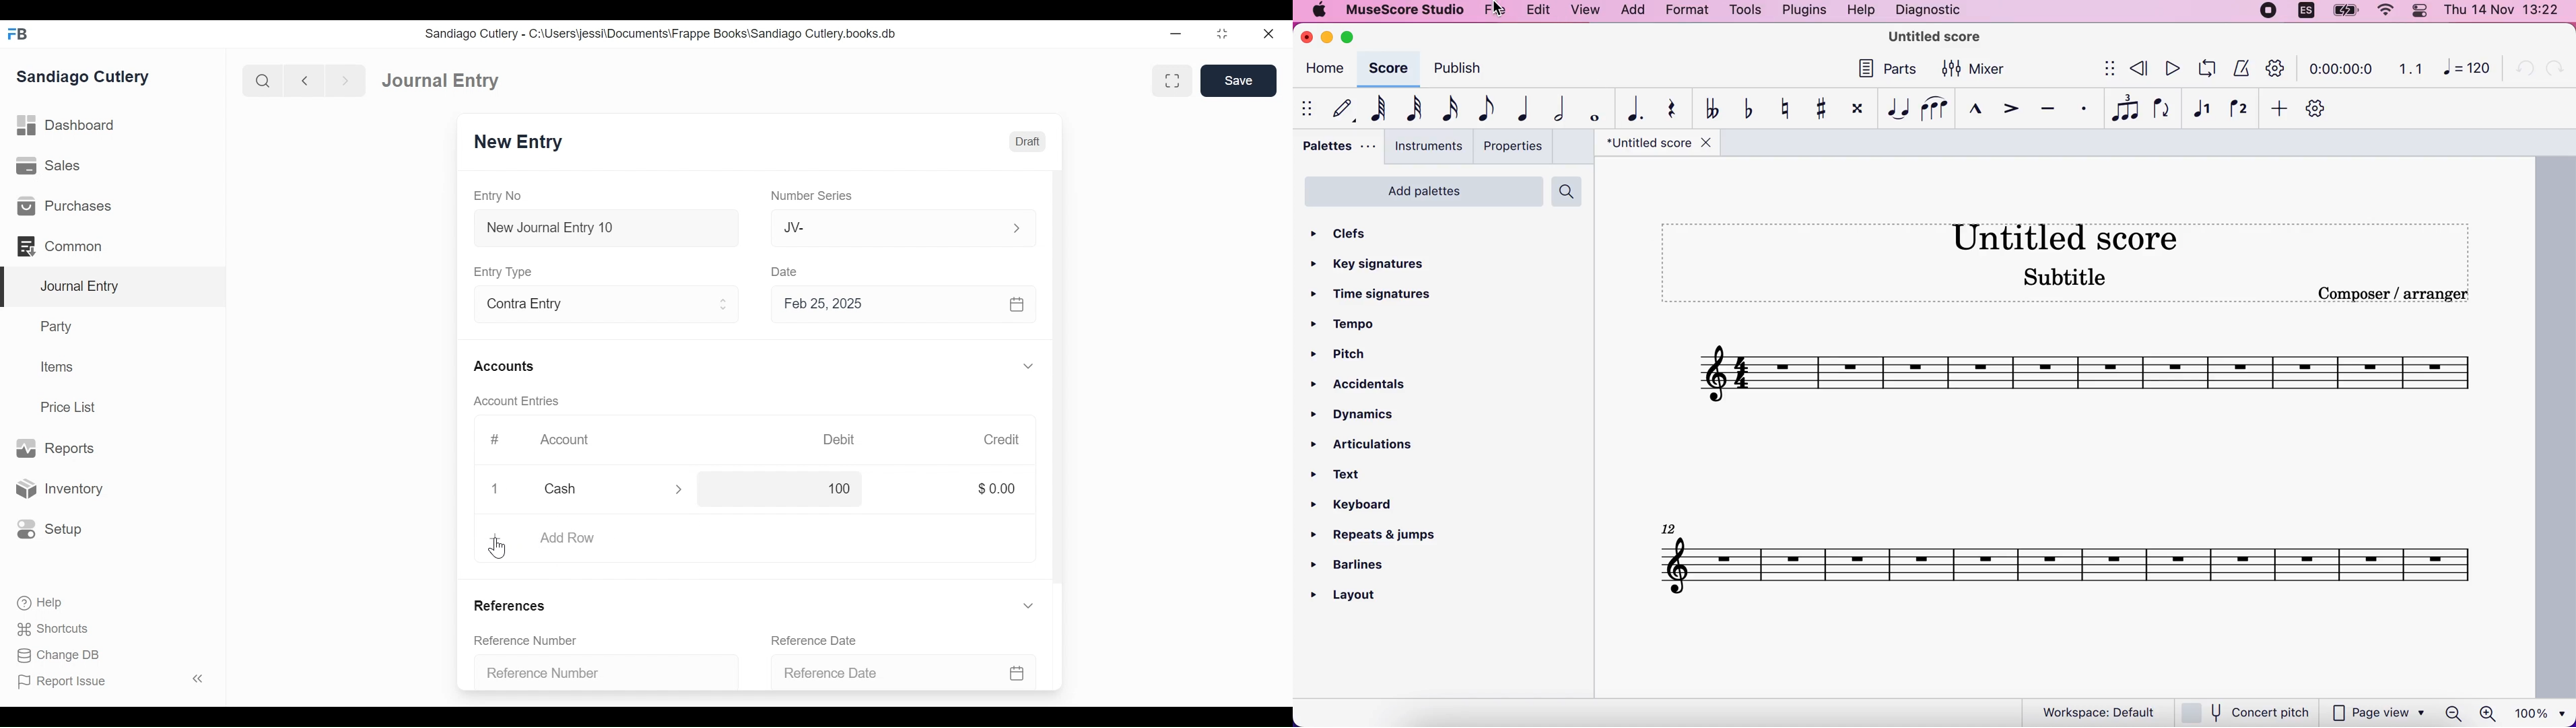 The image size is (2576, 728). What do you see at coordinates (1318, 12) in the screenshot?
I see `mac logo` at bounding box center [1318, 12].